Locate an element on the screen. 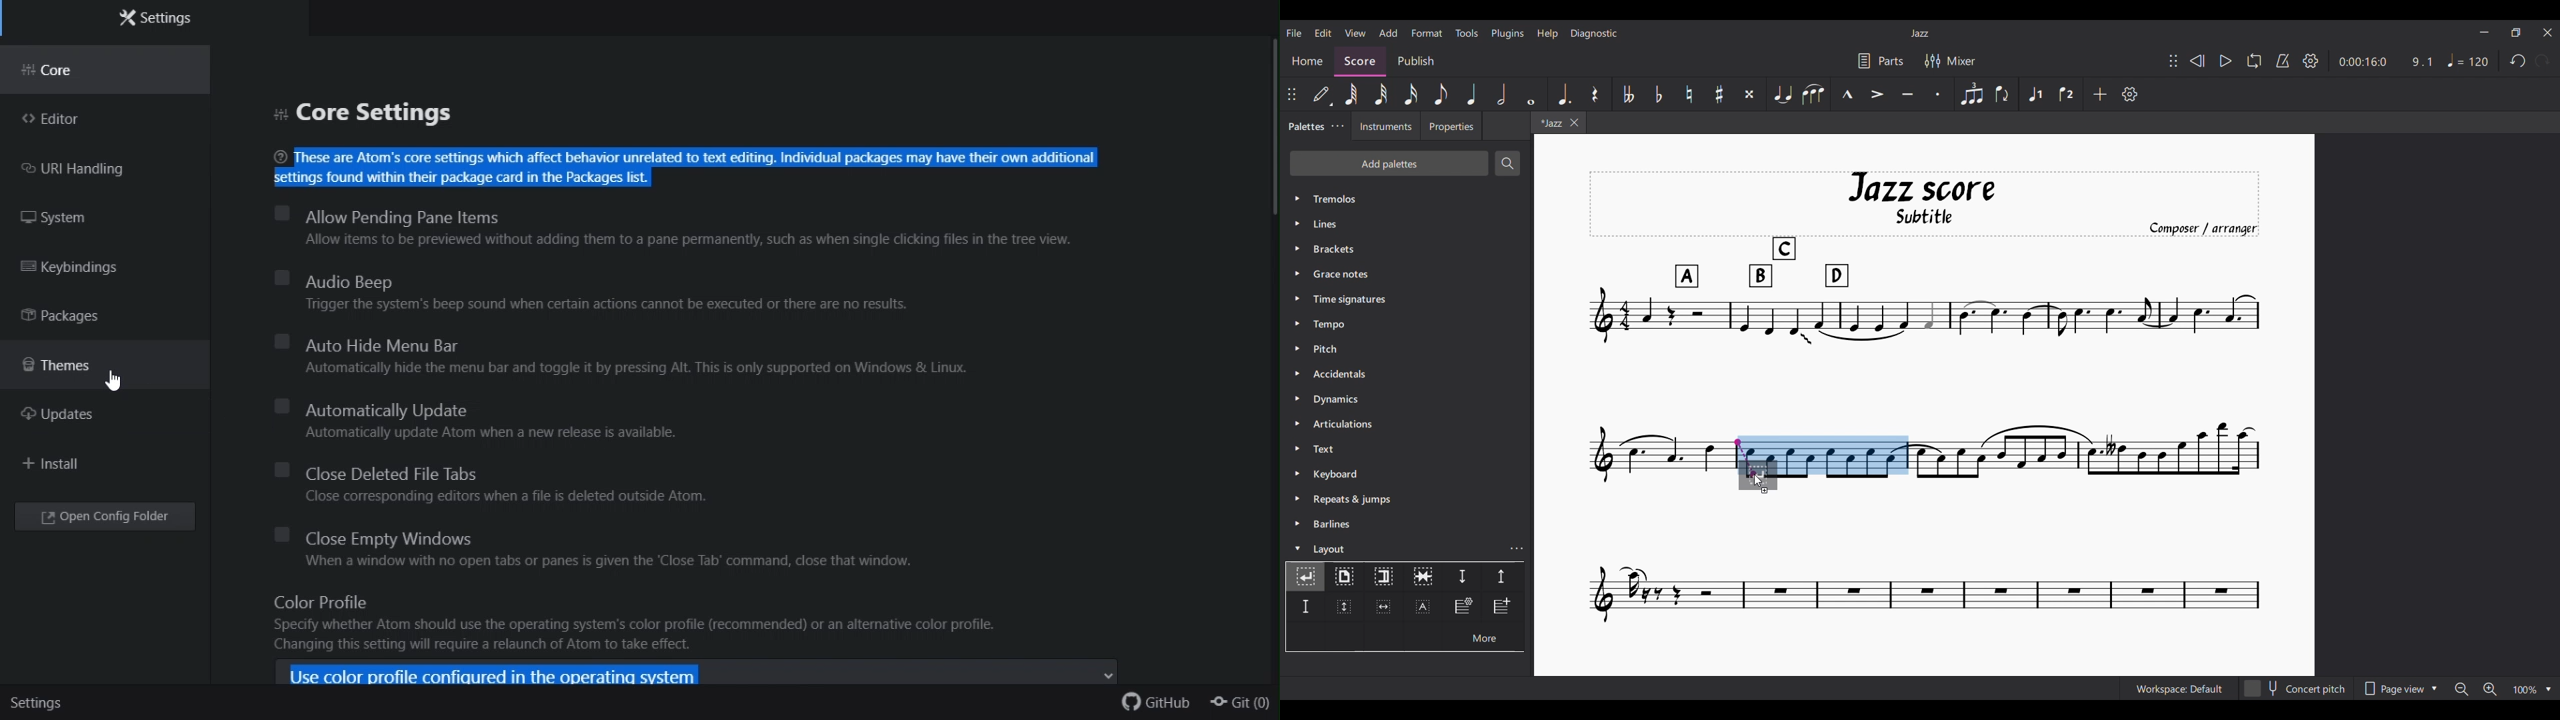 The height and width of the screenshot is (728, 2576). Page break is located at coordinates (1344, 577).